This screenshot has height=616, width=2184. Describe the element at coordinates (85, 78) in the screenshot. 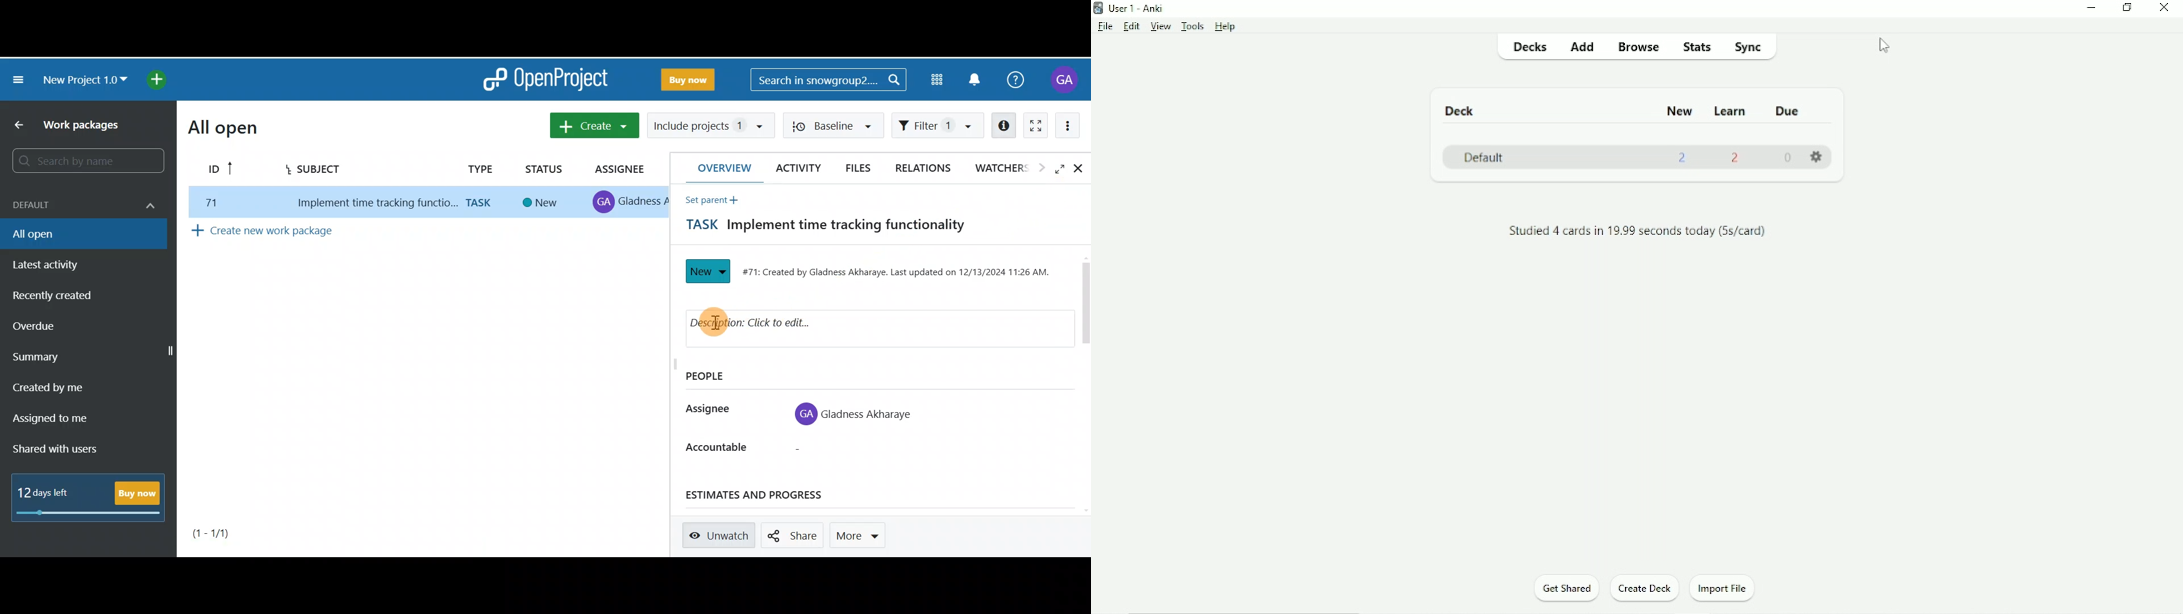

I see `New project 1.0` at that location.